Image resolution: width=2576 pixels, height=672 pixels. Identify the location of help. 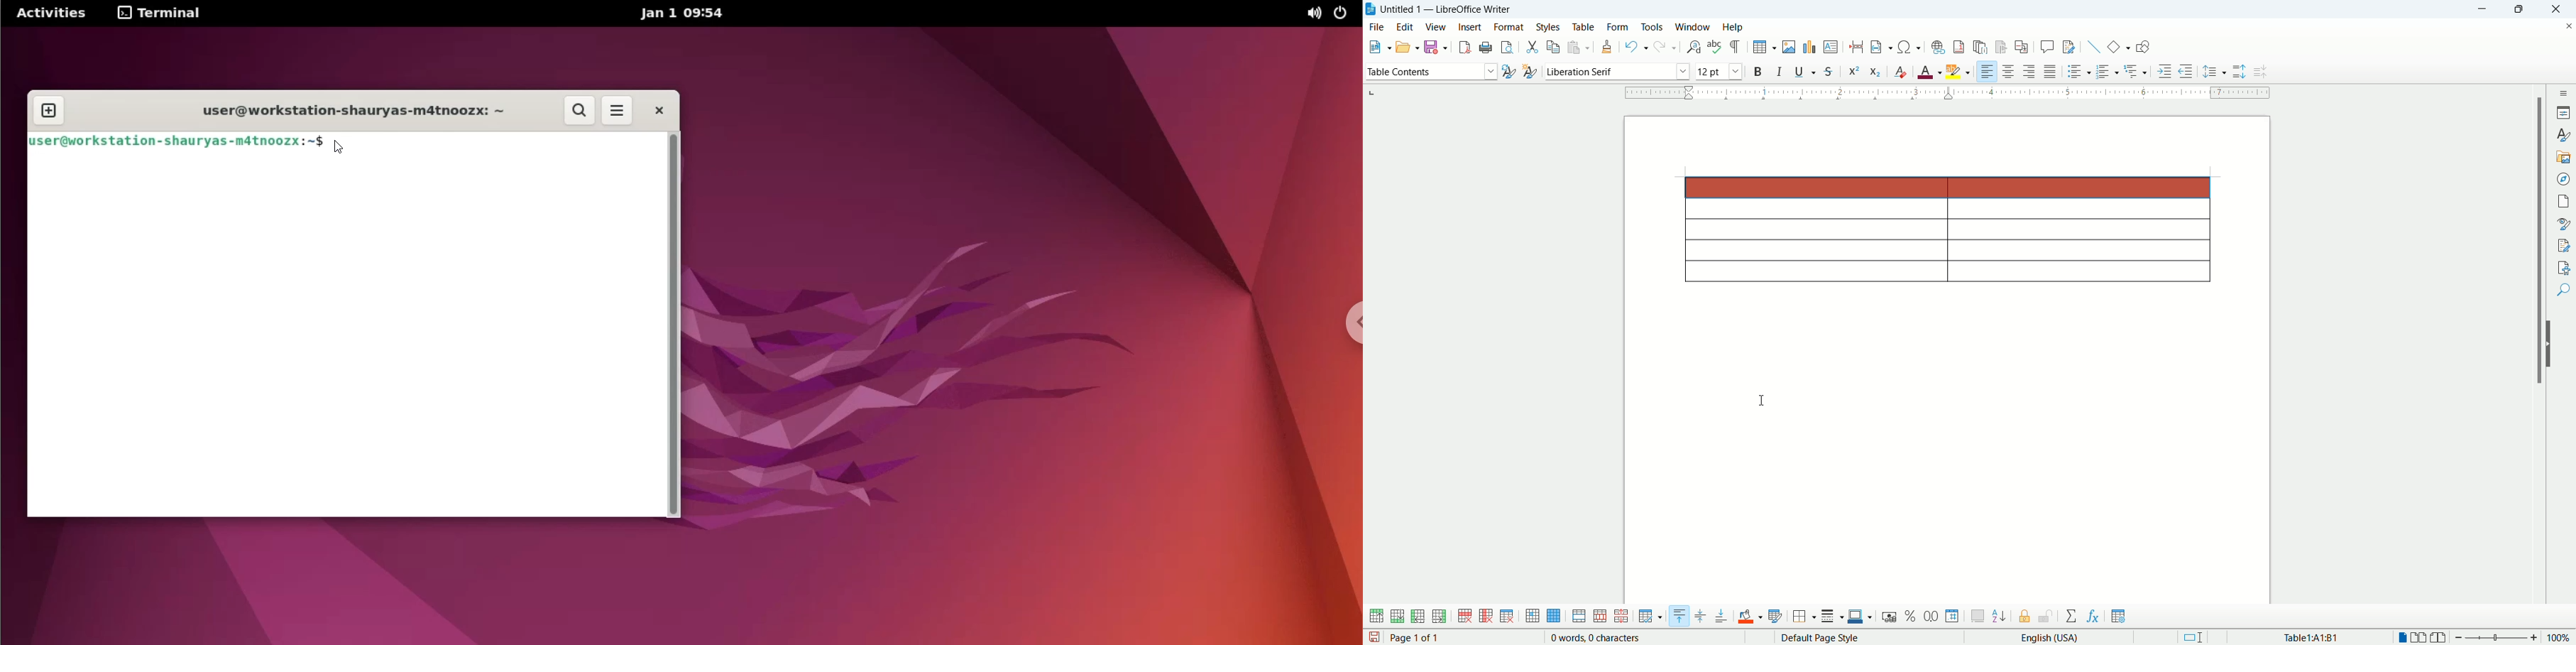
(1733, 28).